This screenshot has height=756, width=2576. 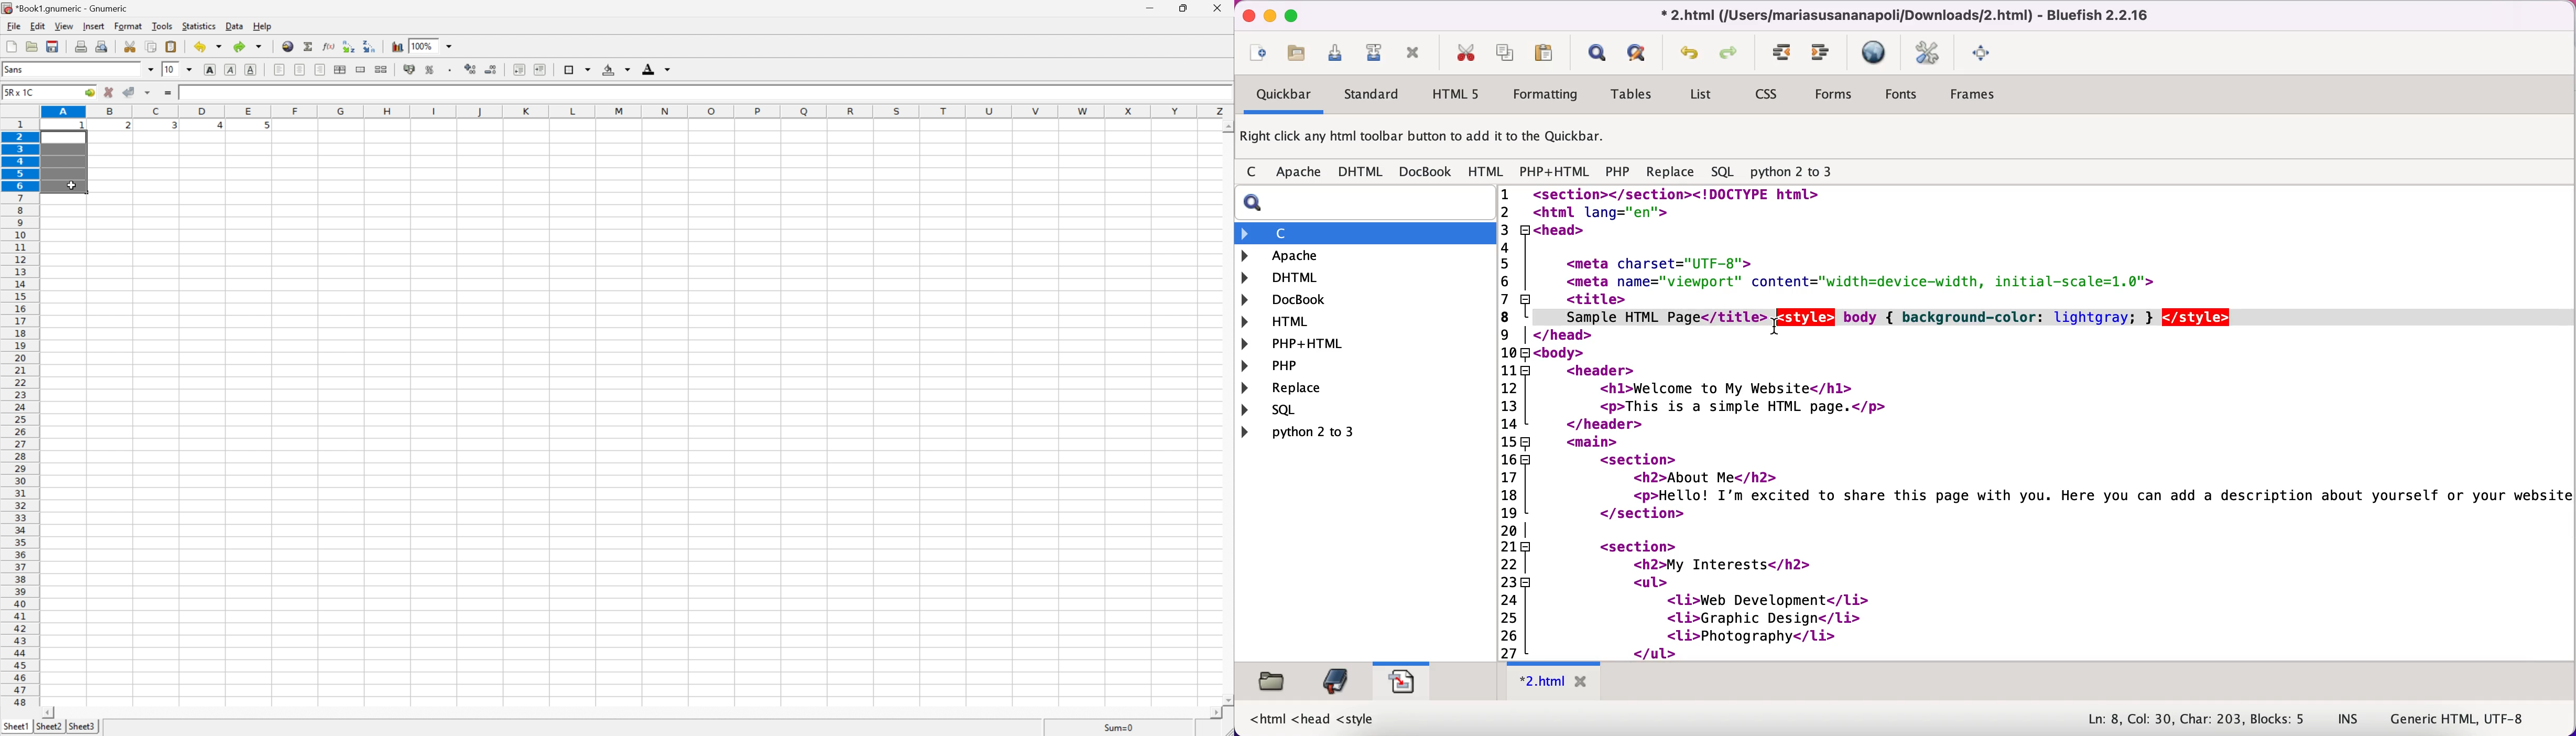 I want to click on line numbers, so click(x=1514, y=422).